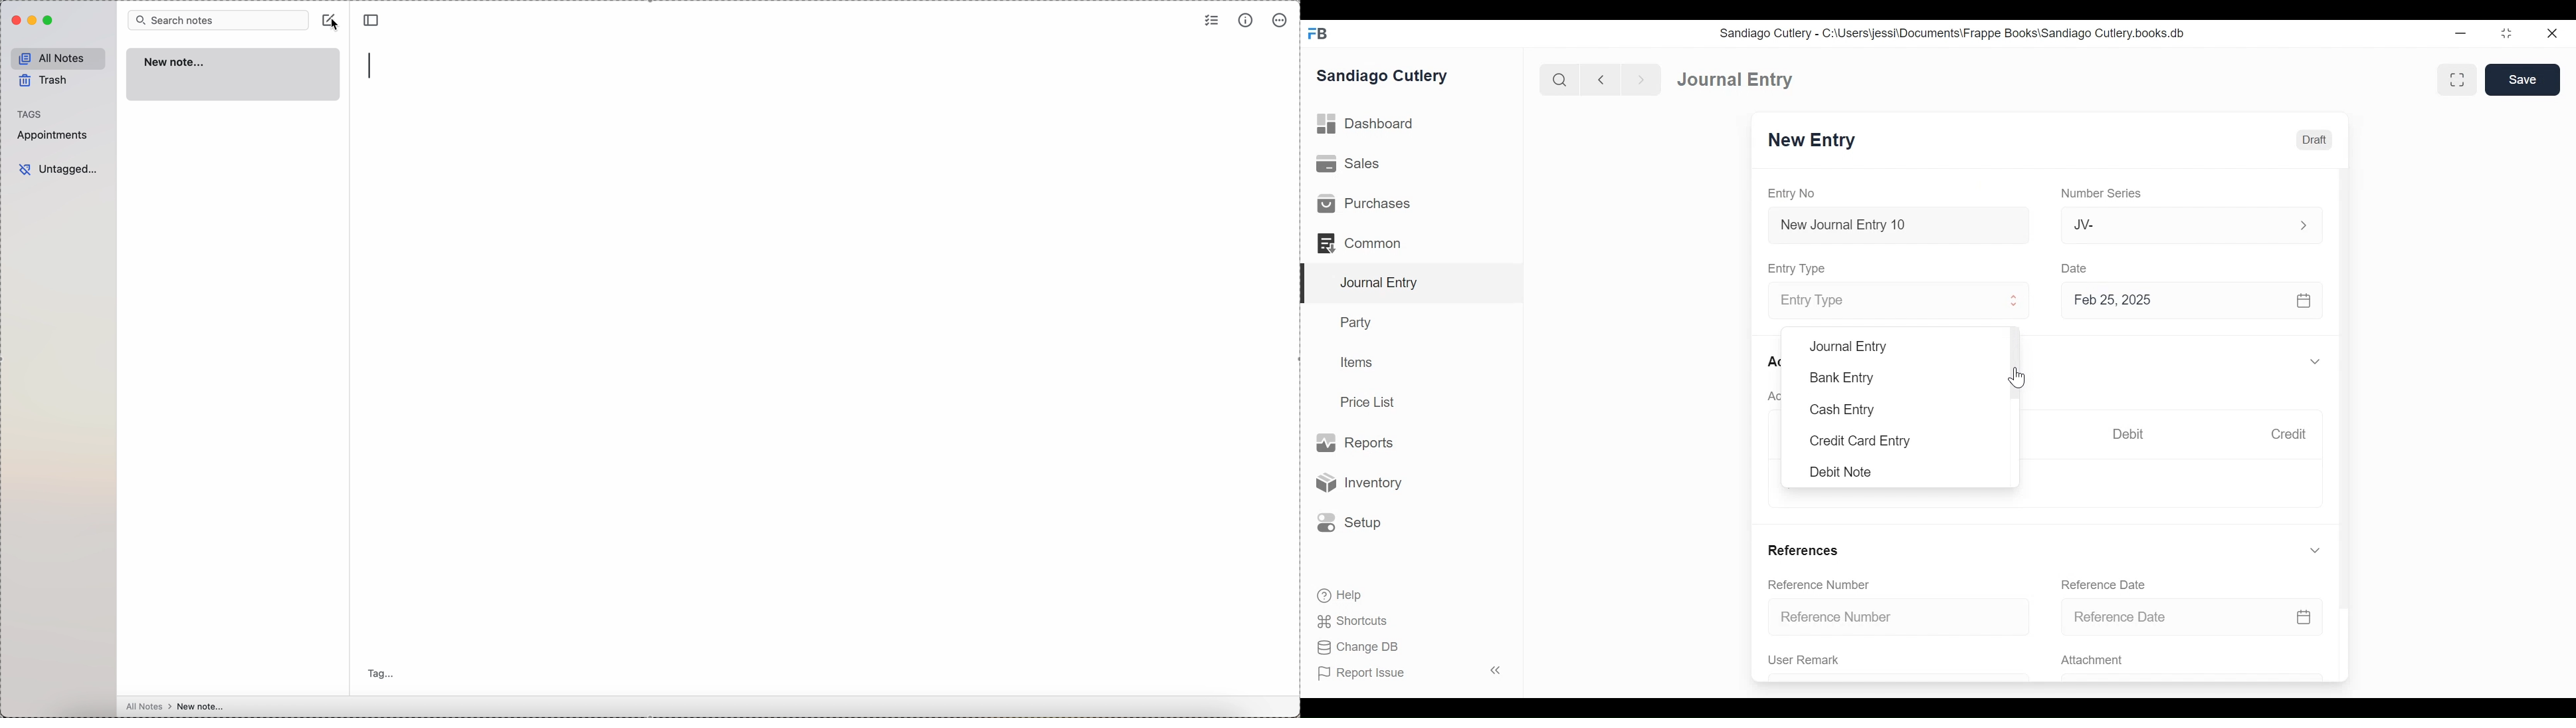 Image resolution: width=2576 pixels, height=728 pixels. Describe the element at coordinates (2462, 34) in the screenshot. I see `Minimize` at that location.